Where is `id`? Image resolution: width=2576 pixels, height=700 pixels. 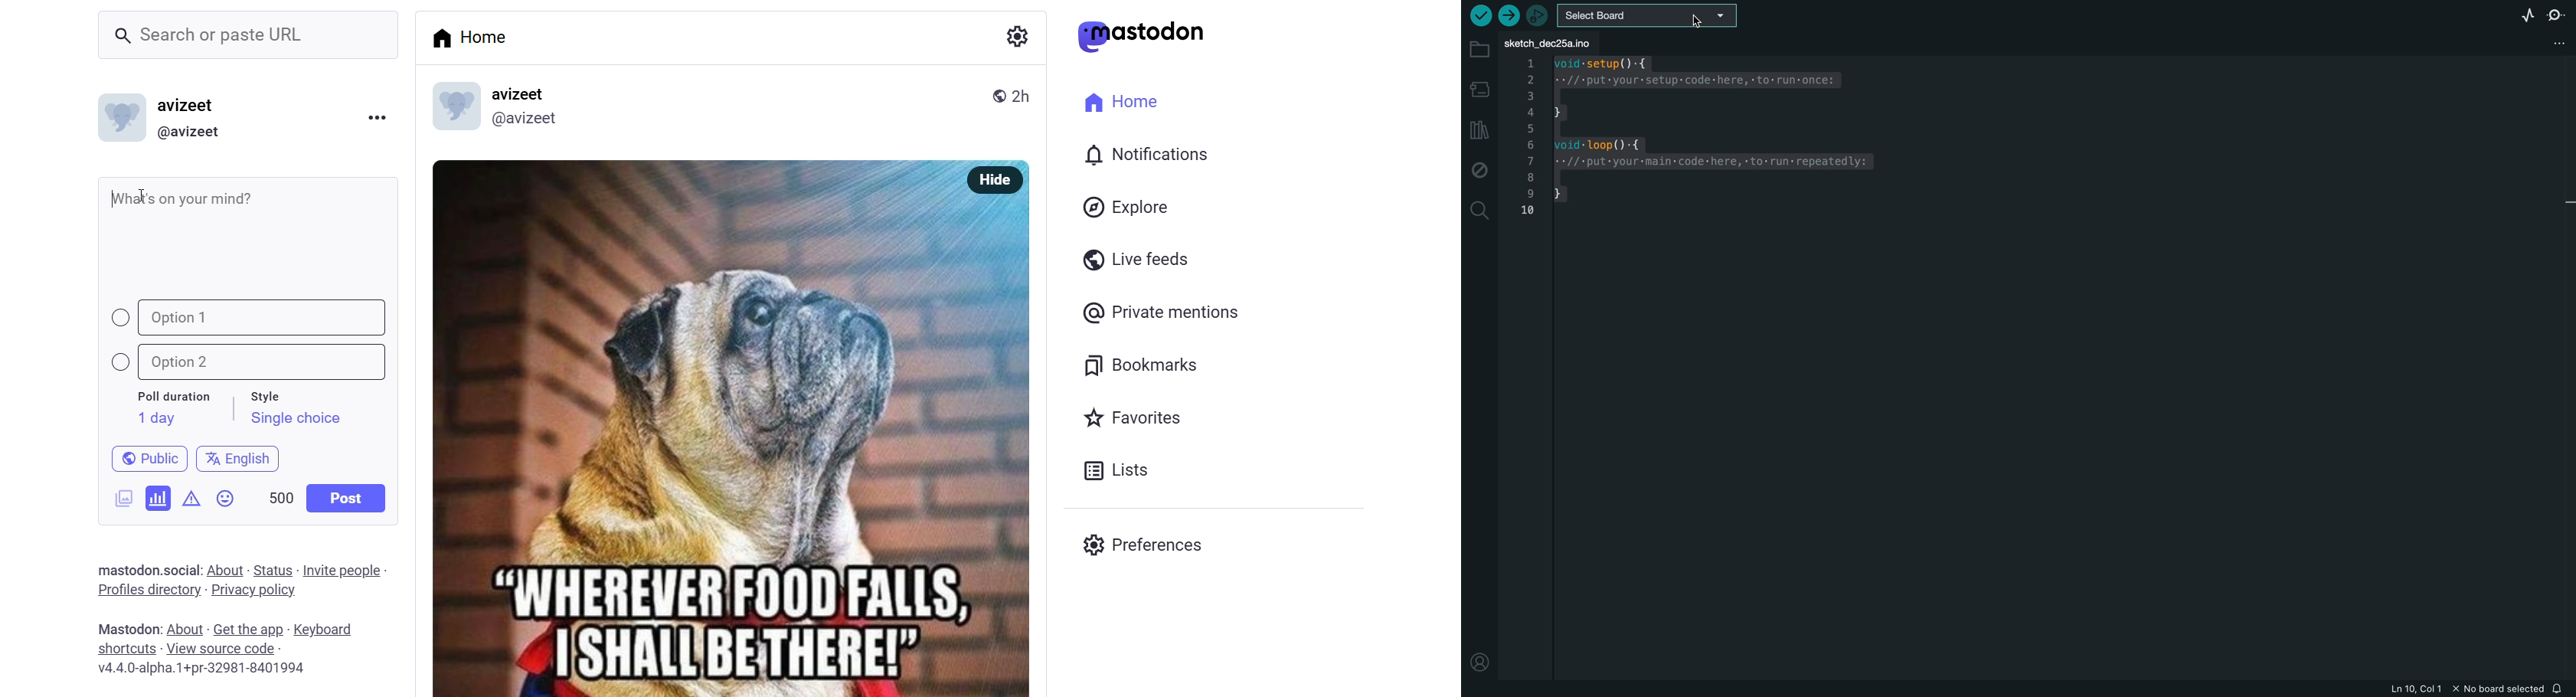 id is located at coordinates (117, 121).